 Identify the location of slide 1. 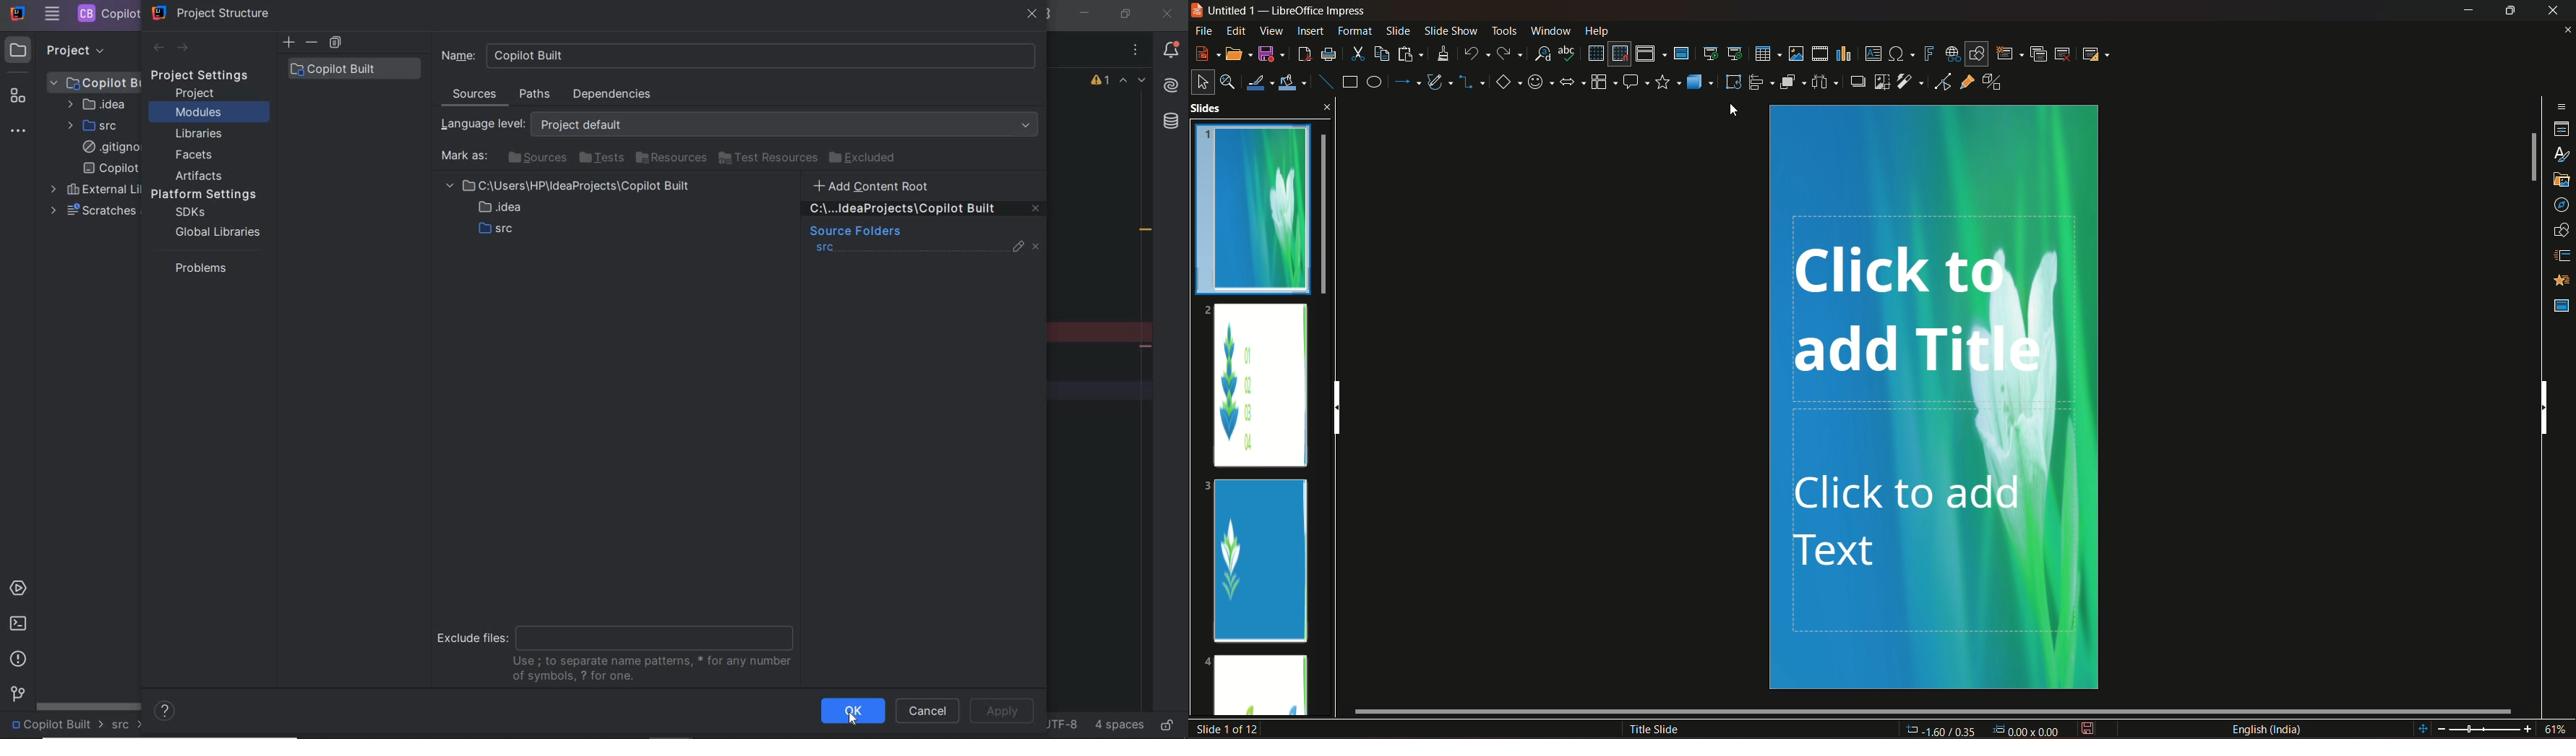
(1249, 208).